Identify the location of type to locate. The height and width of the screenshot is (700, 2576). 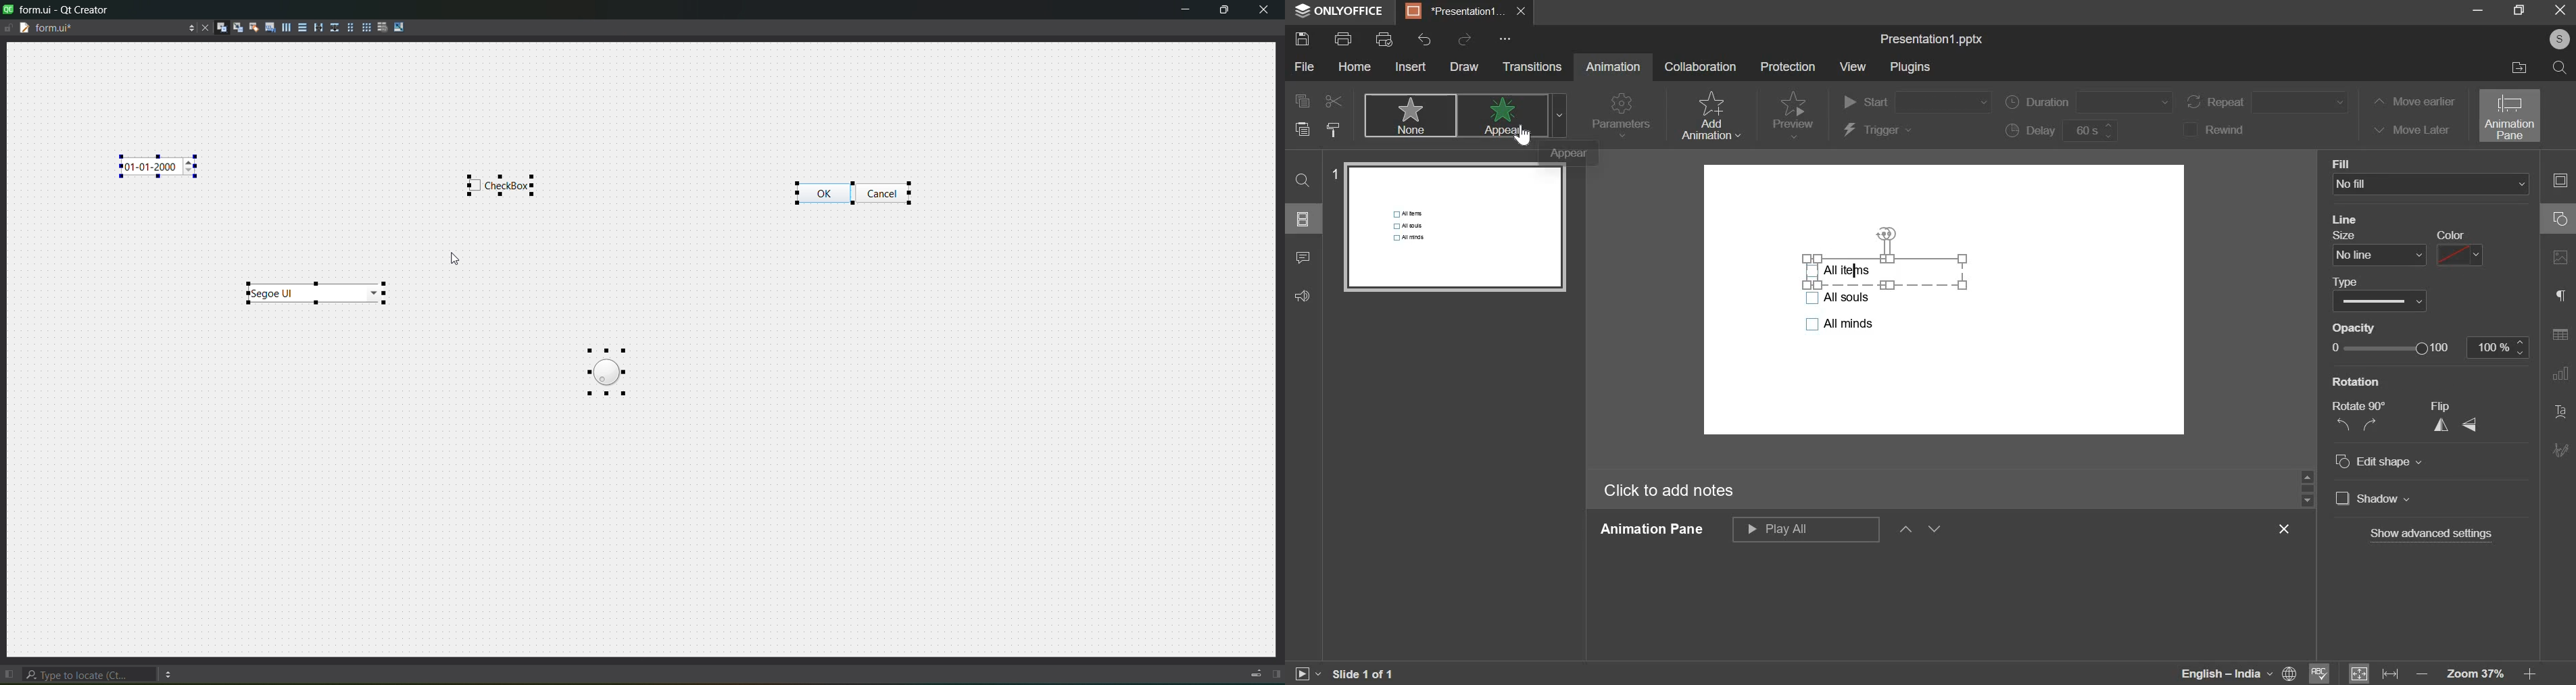
(92, 672).